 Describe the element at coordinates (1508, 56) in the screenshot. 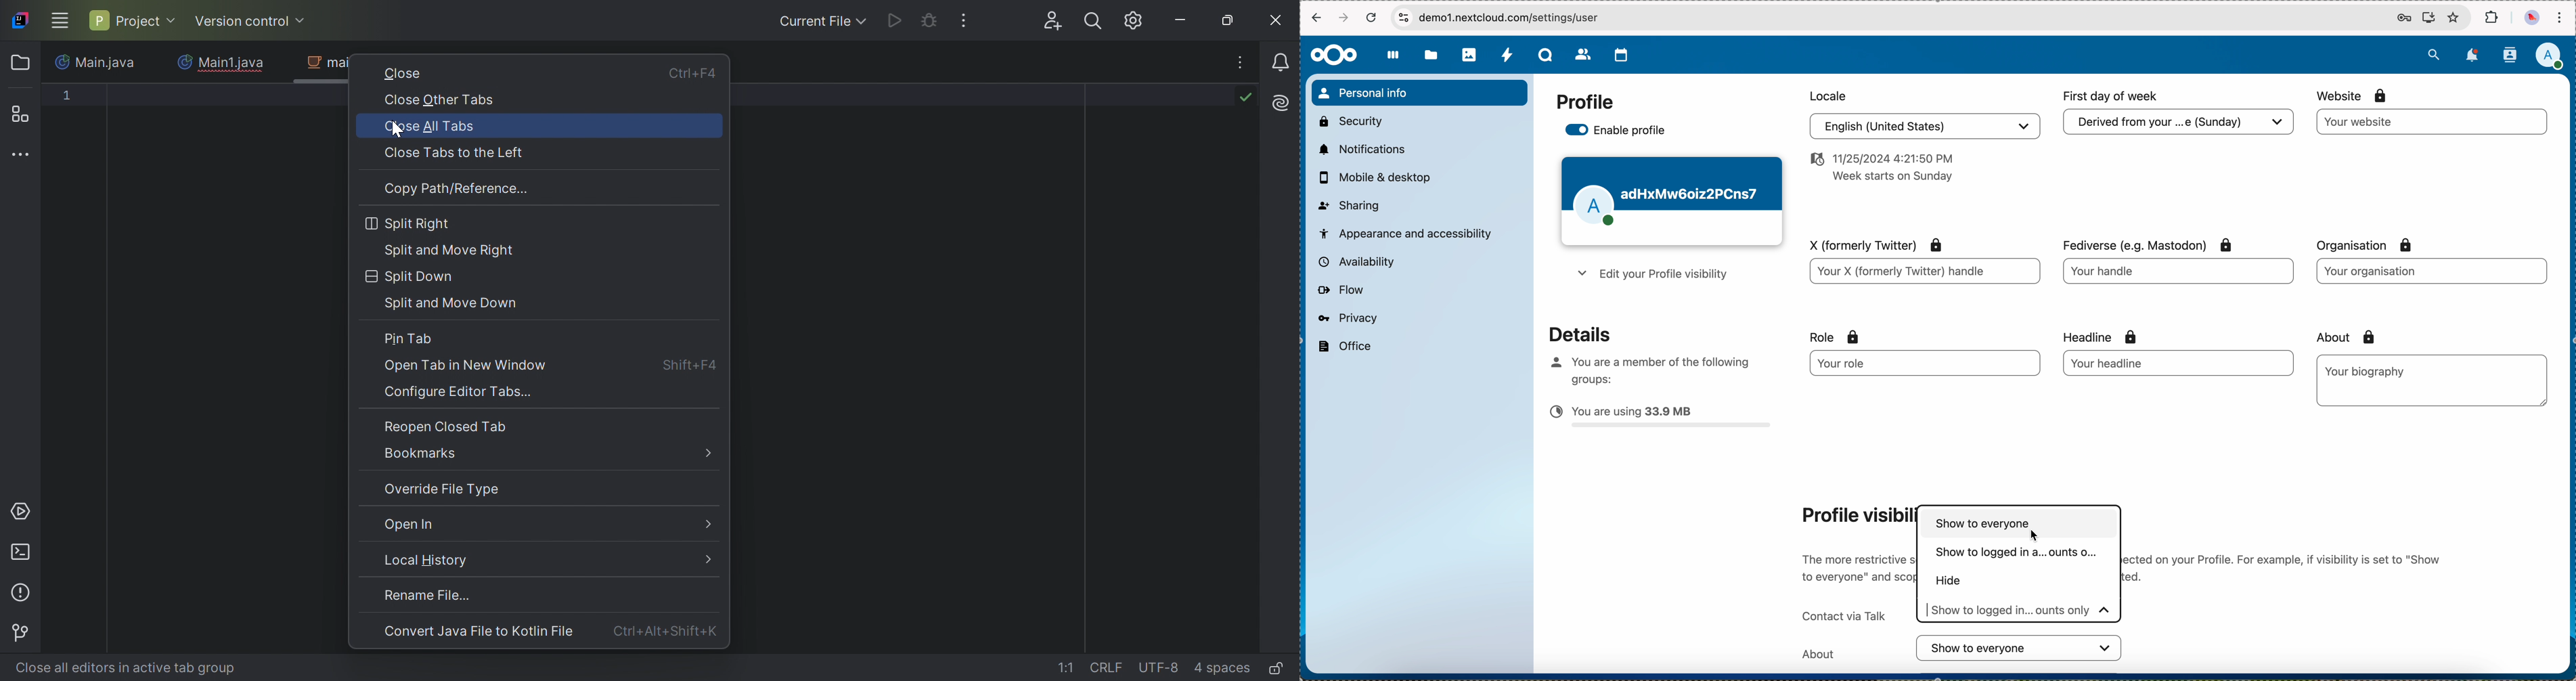

I see `activity` at that location.